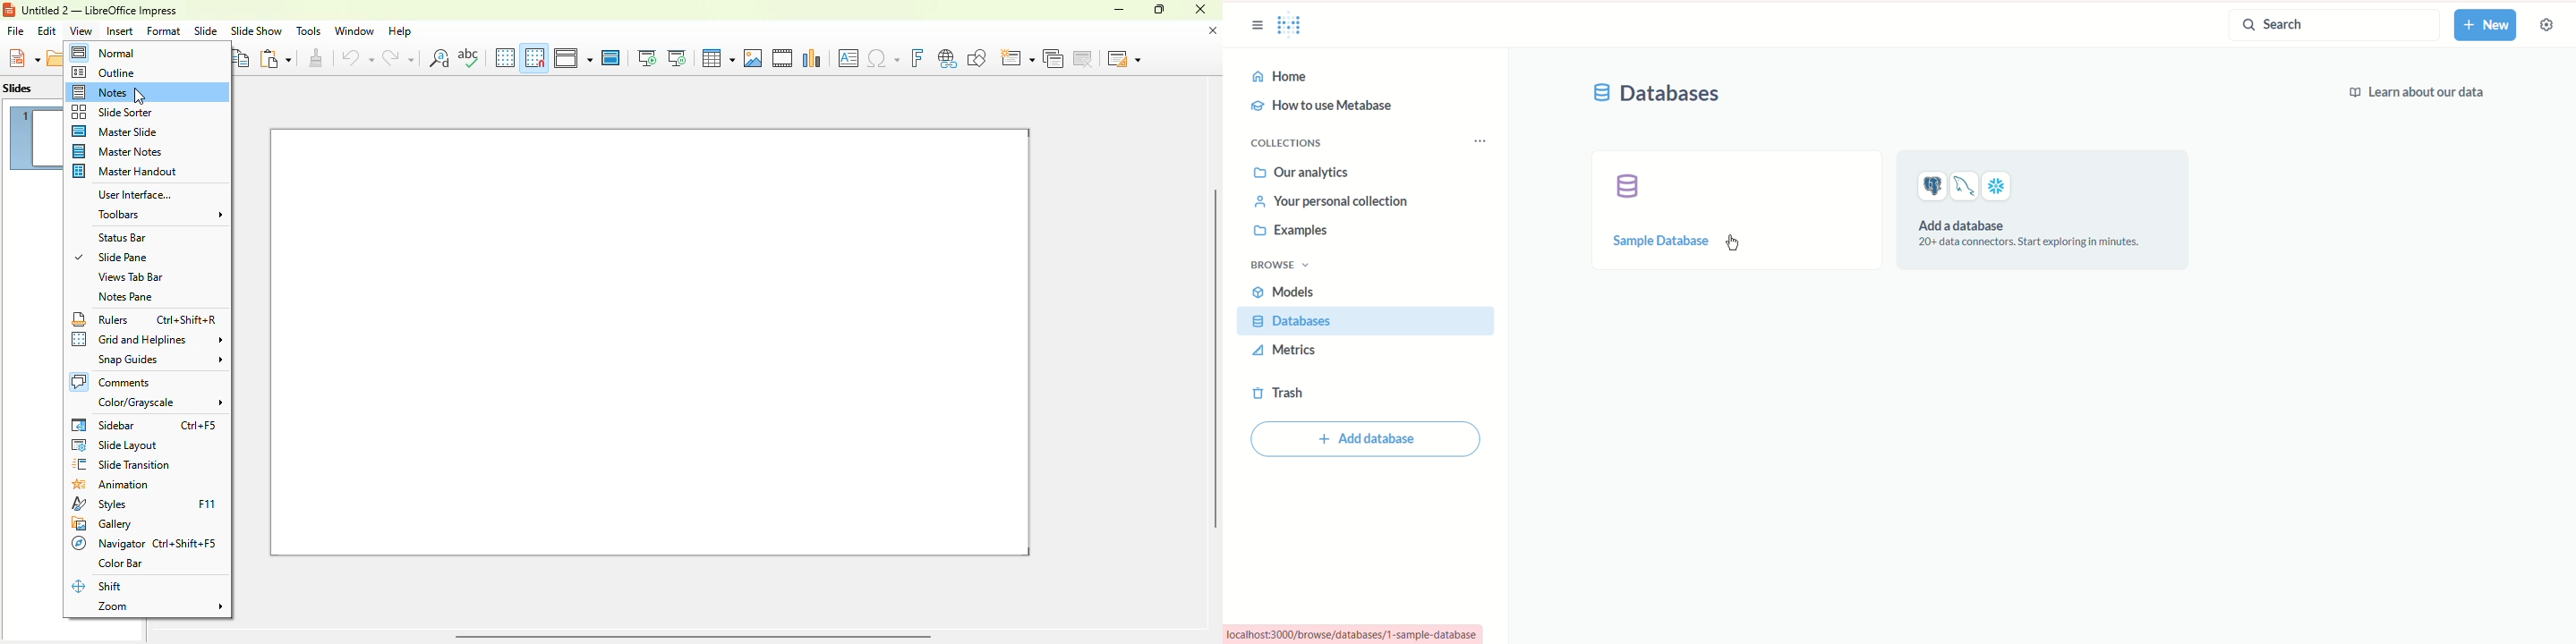 The image size is (2576, 644). Describe the element at coordinates (883, 58) in the screenshot. I see `insert special characters` at that location.